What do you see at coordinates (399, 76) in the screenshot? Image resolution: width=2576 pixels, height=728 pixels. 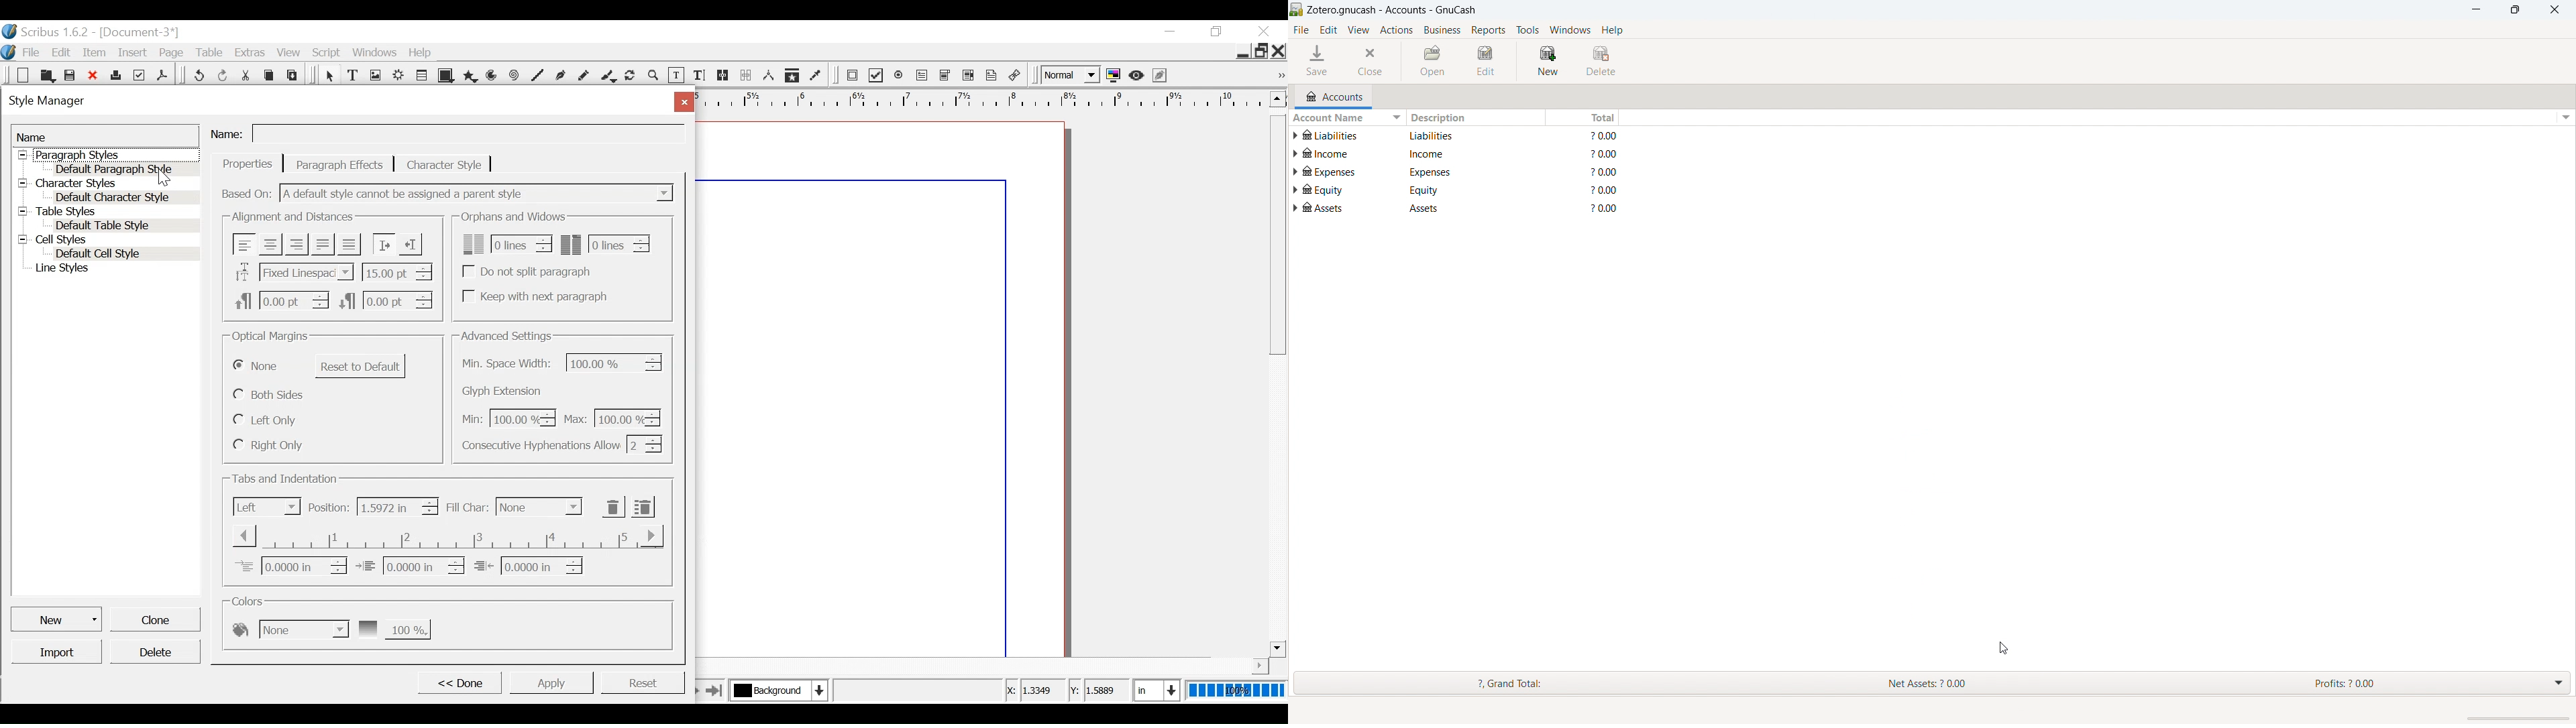 I see `Render frame` at bounding box center [399, 76].